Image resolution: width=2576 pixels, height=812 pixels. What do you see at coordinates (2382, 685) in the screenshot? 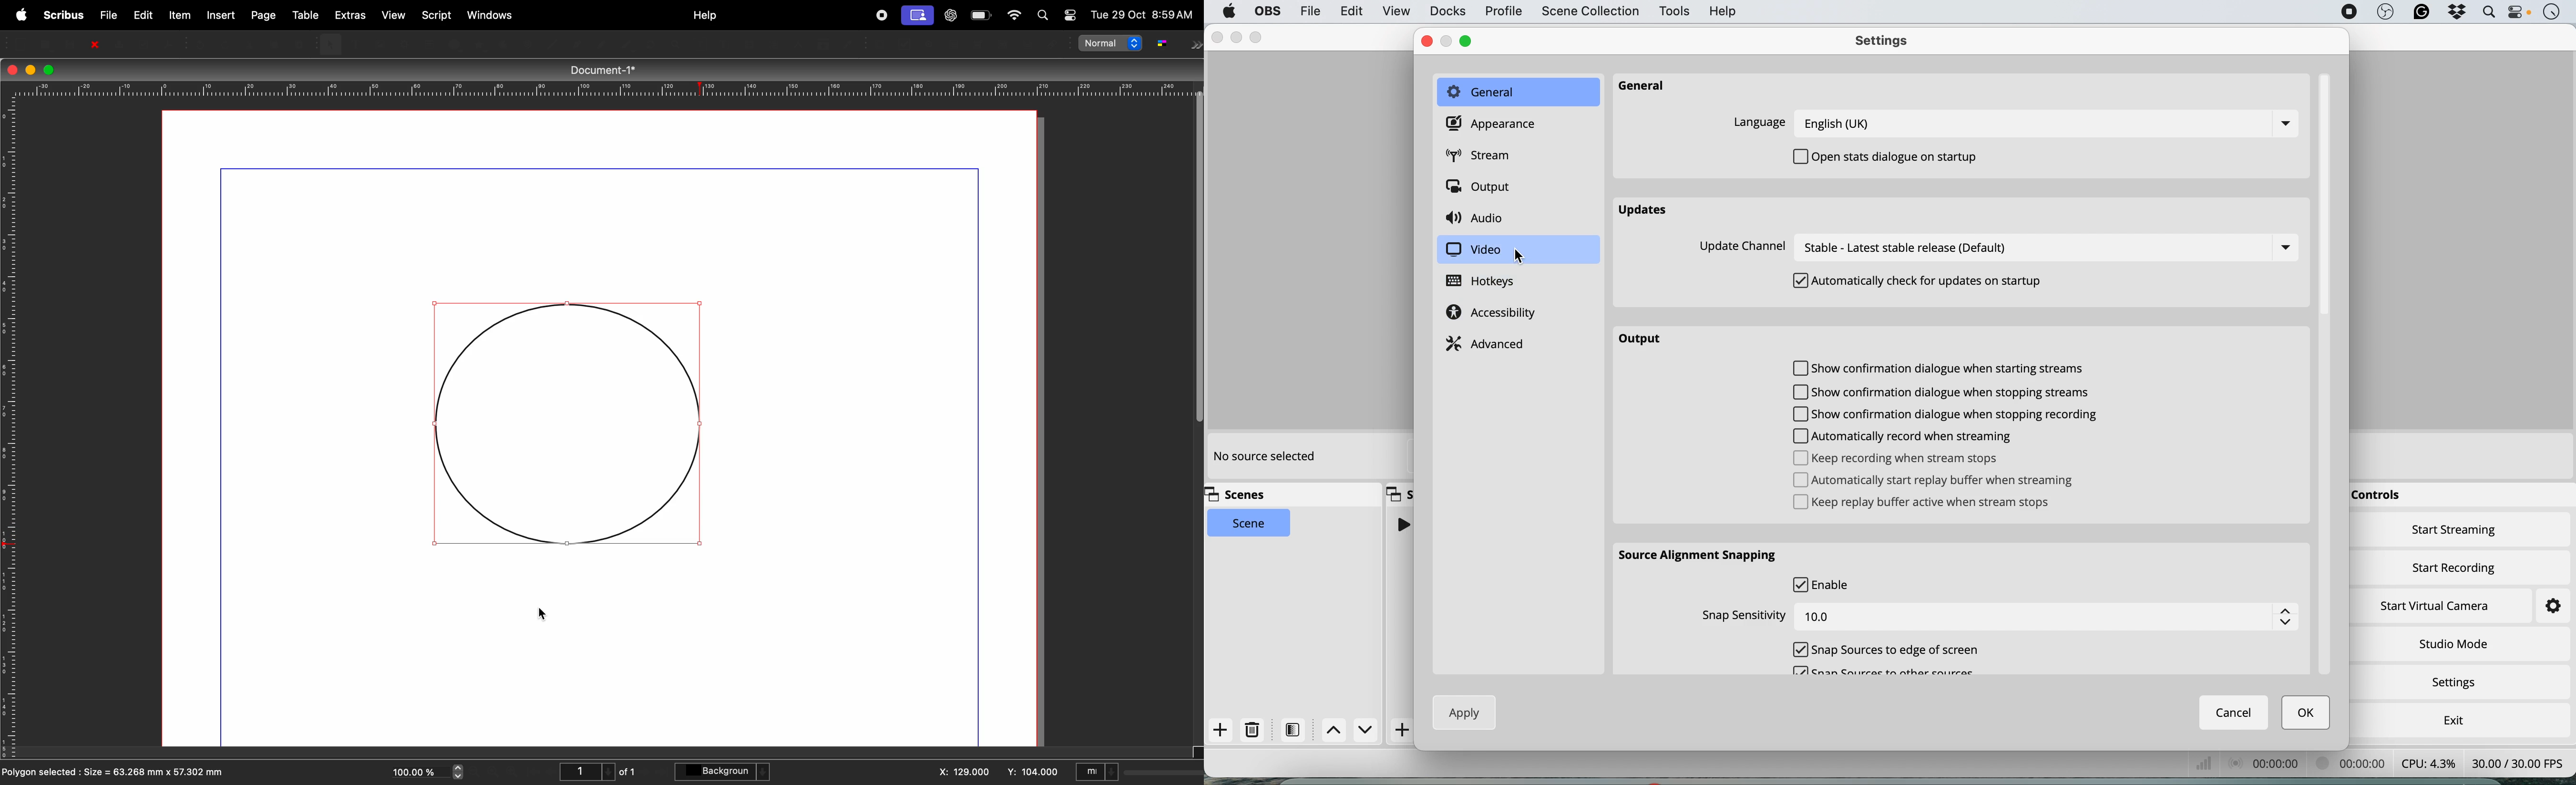
I see `cursor` at bounding box center [2382, 685].